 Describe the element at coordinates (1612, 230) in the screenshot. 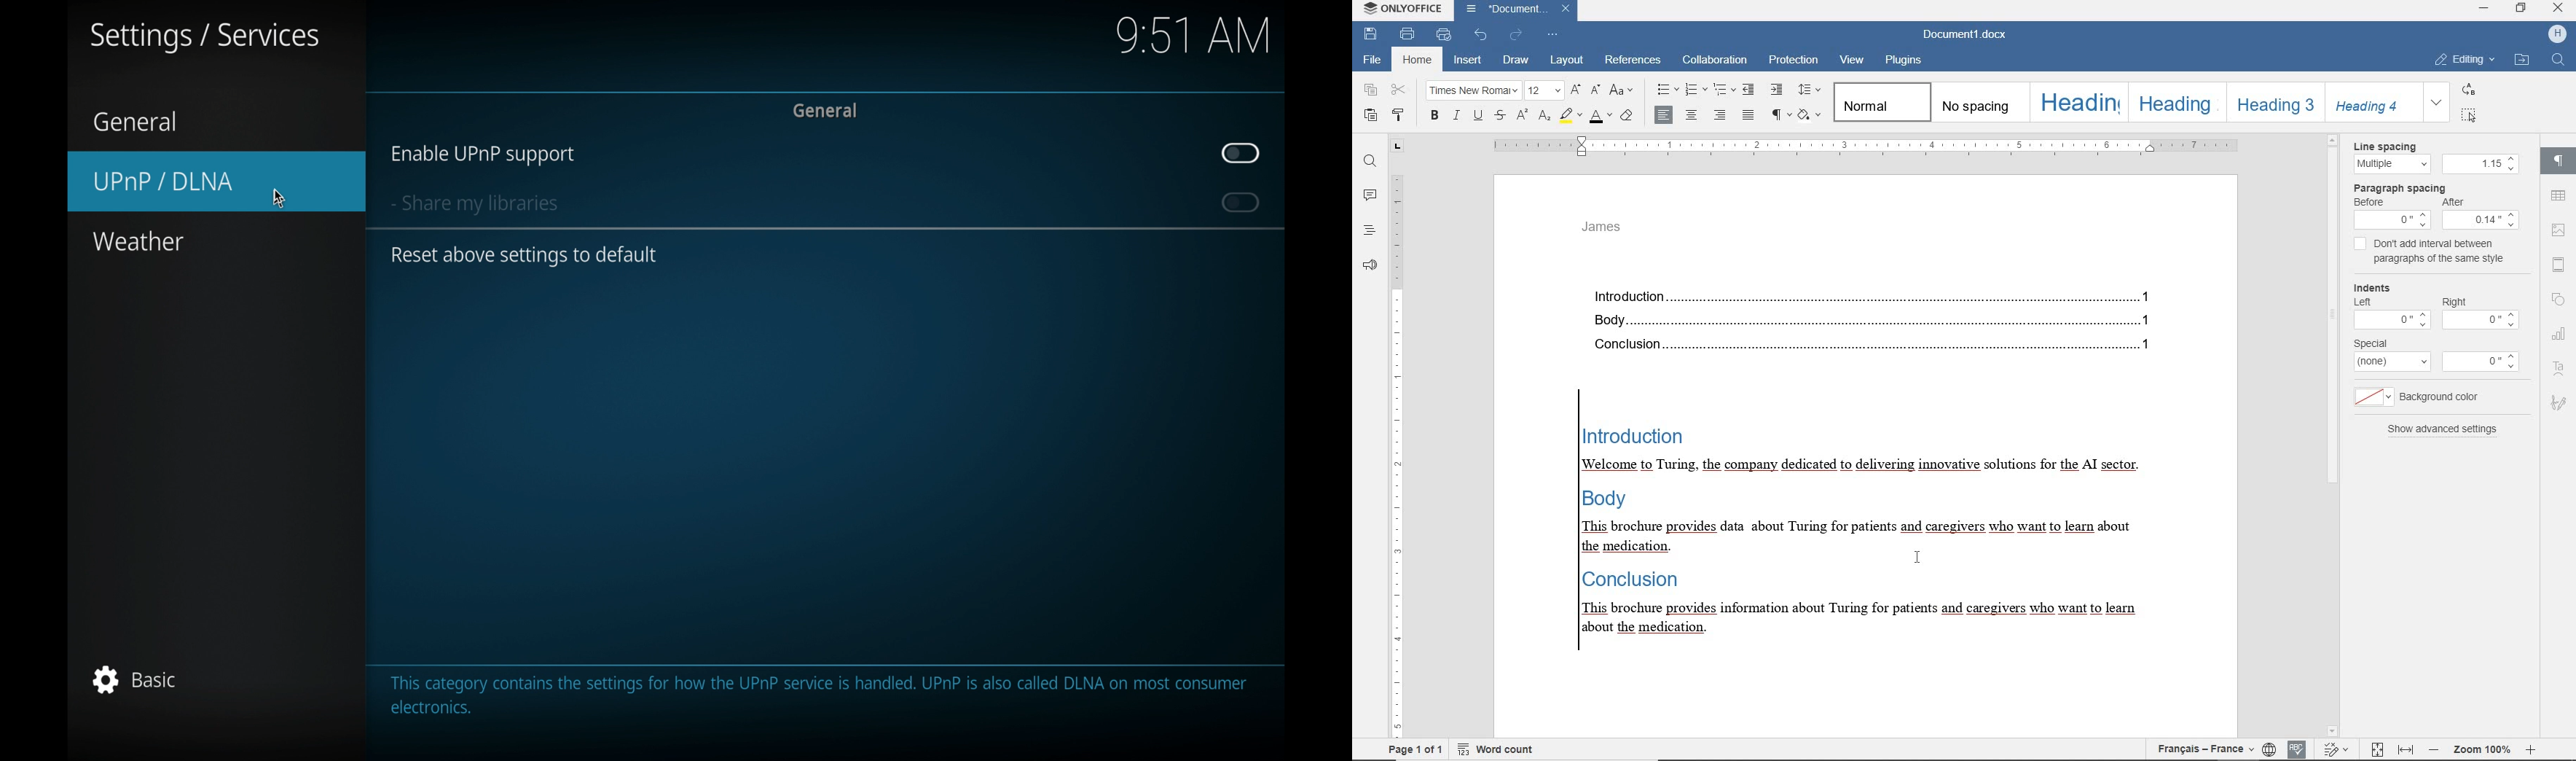

I see `James` at that location.